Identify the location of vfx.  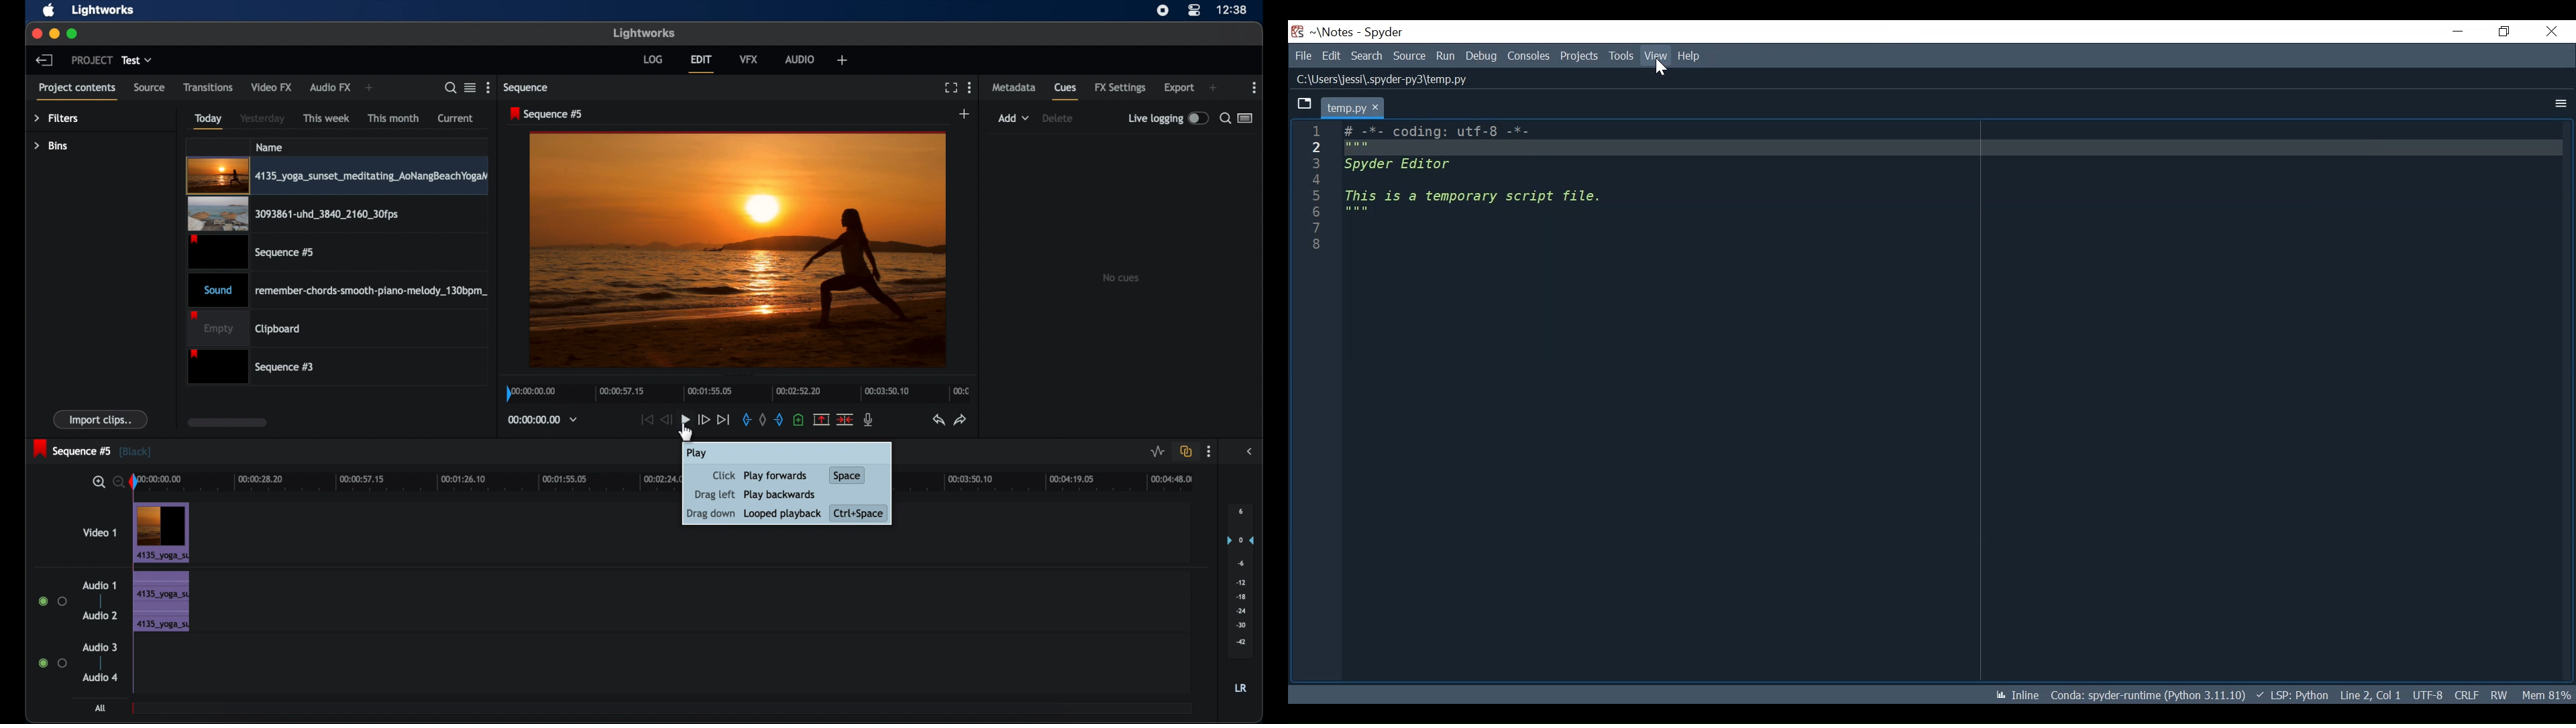
(748, 58).